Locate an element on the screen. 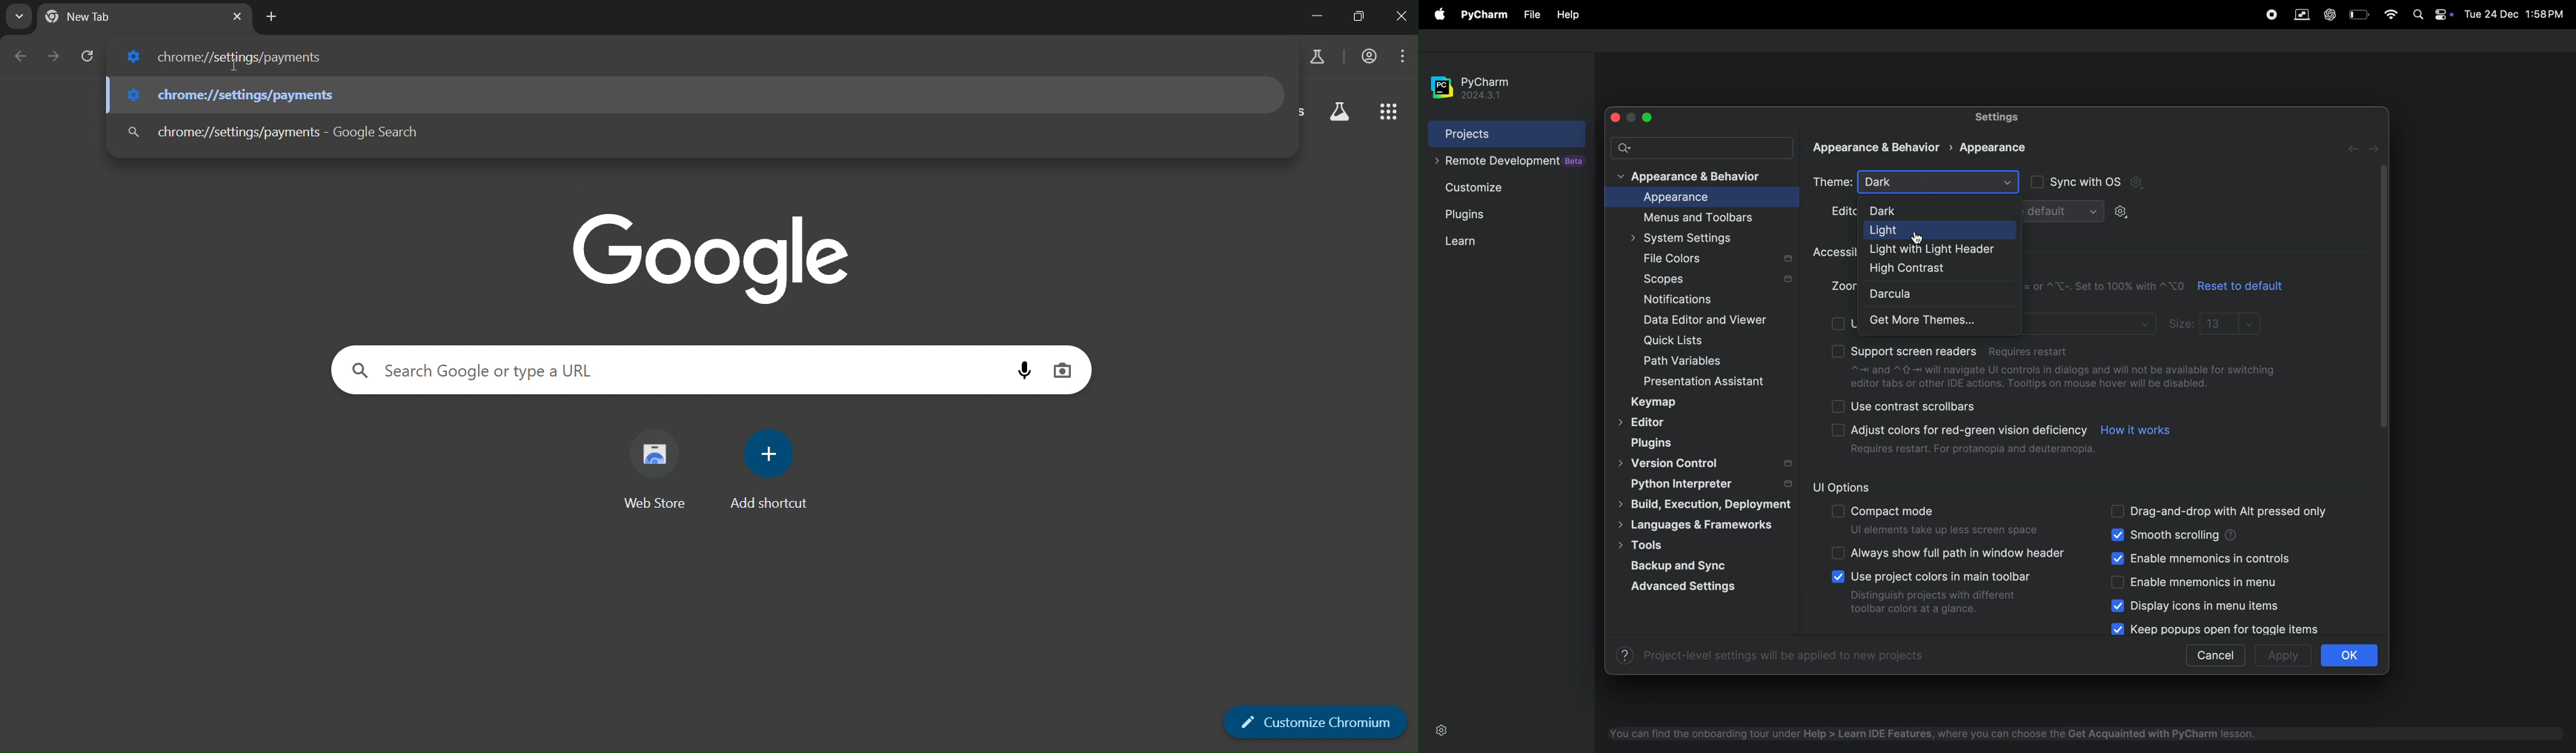 This screenshot has width=2576, height=756. next is located at coordinates (2373, 149).